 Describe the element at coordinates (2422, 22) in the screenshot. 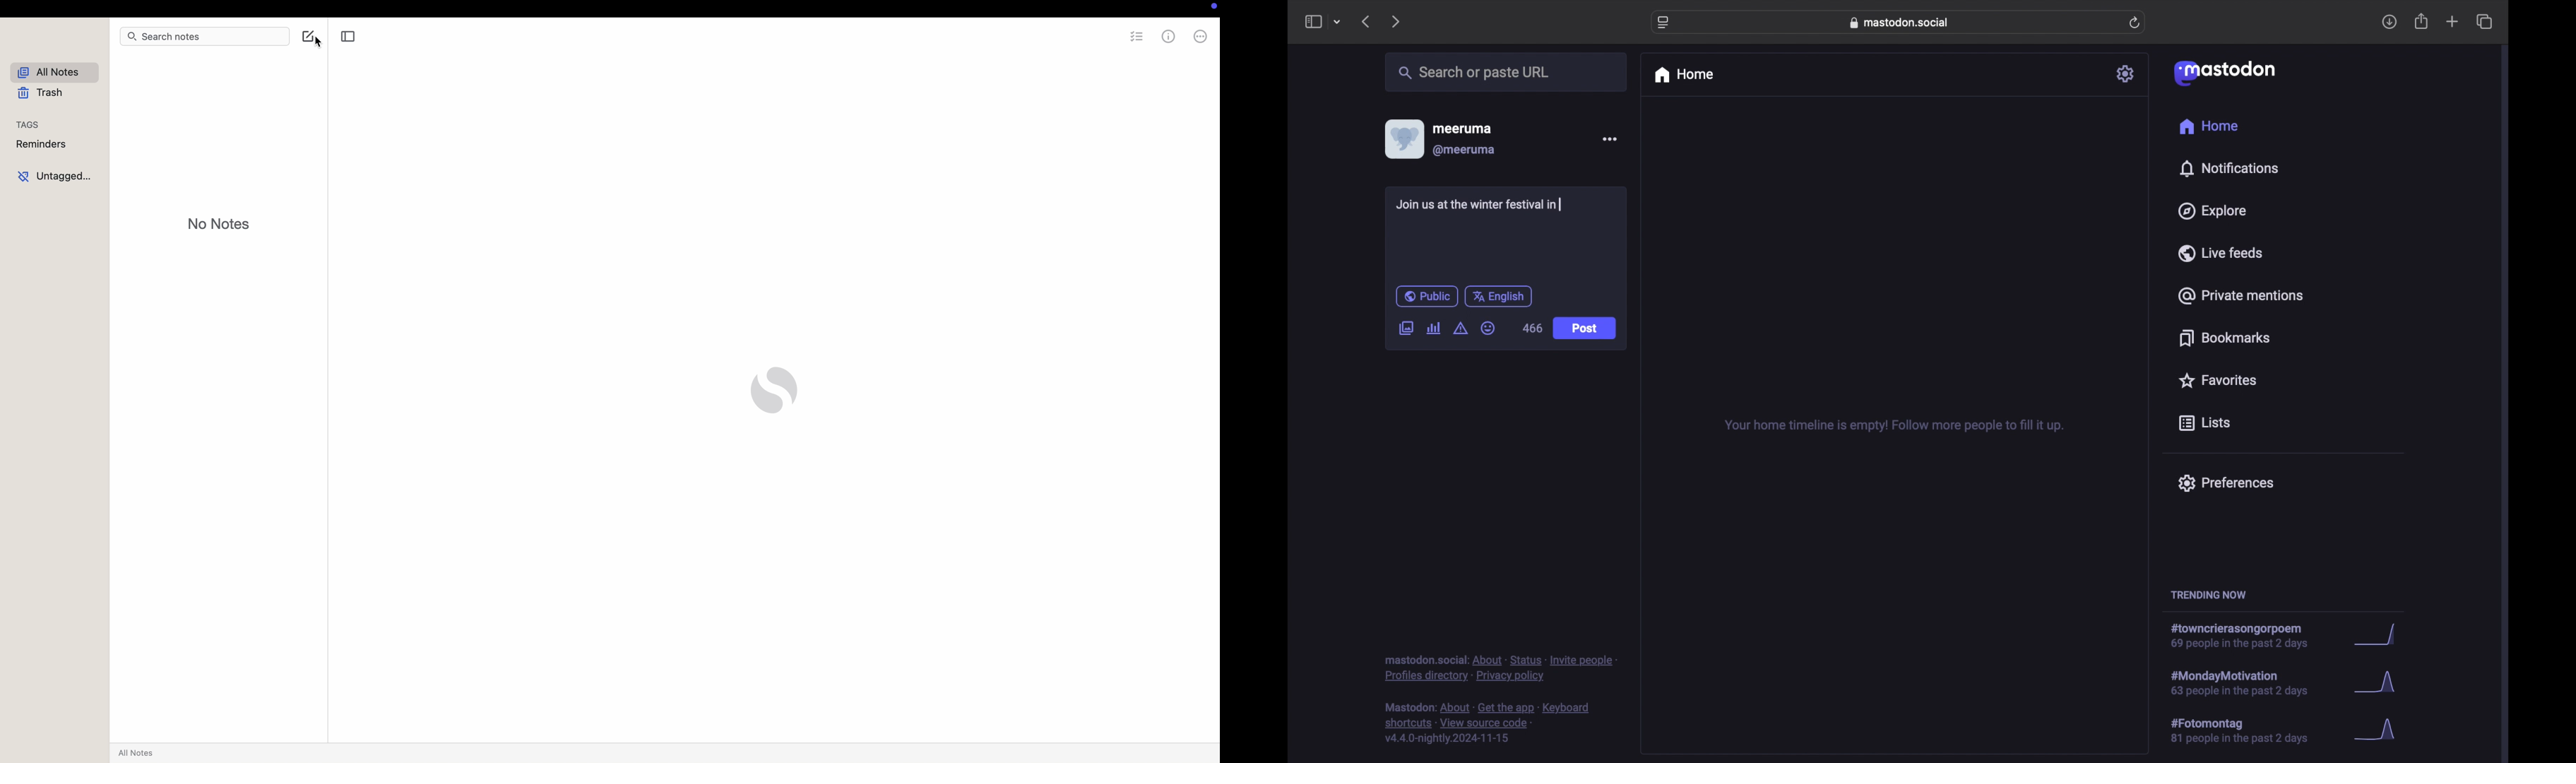

I see `share` at that location.